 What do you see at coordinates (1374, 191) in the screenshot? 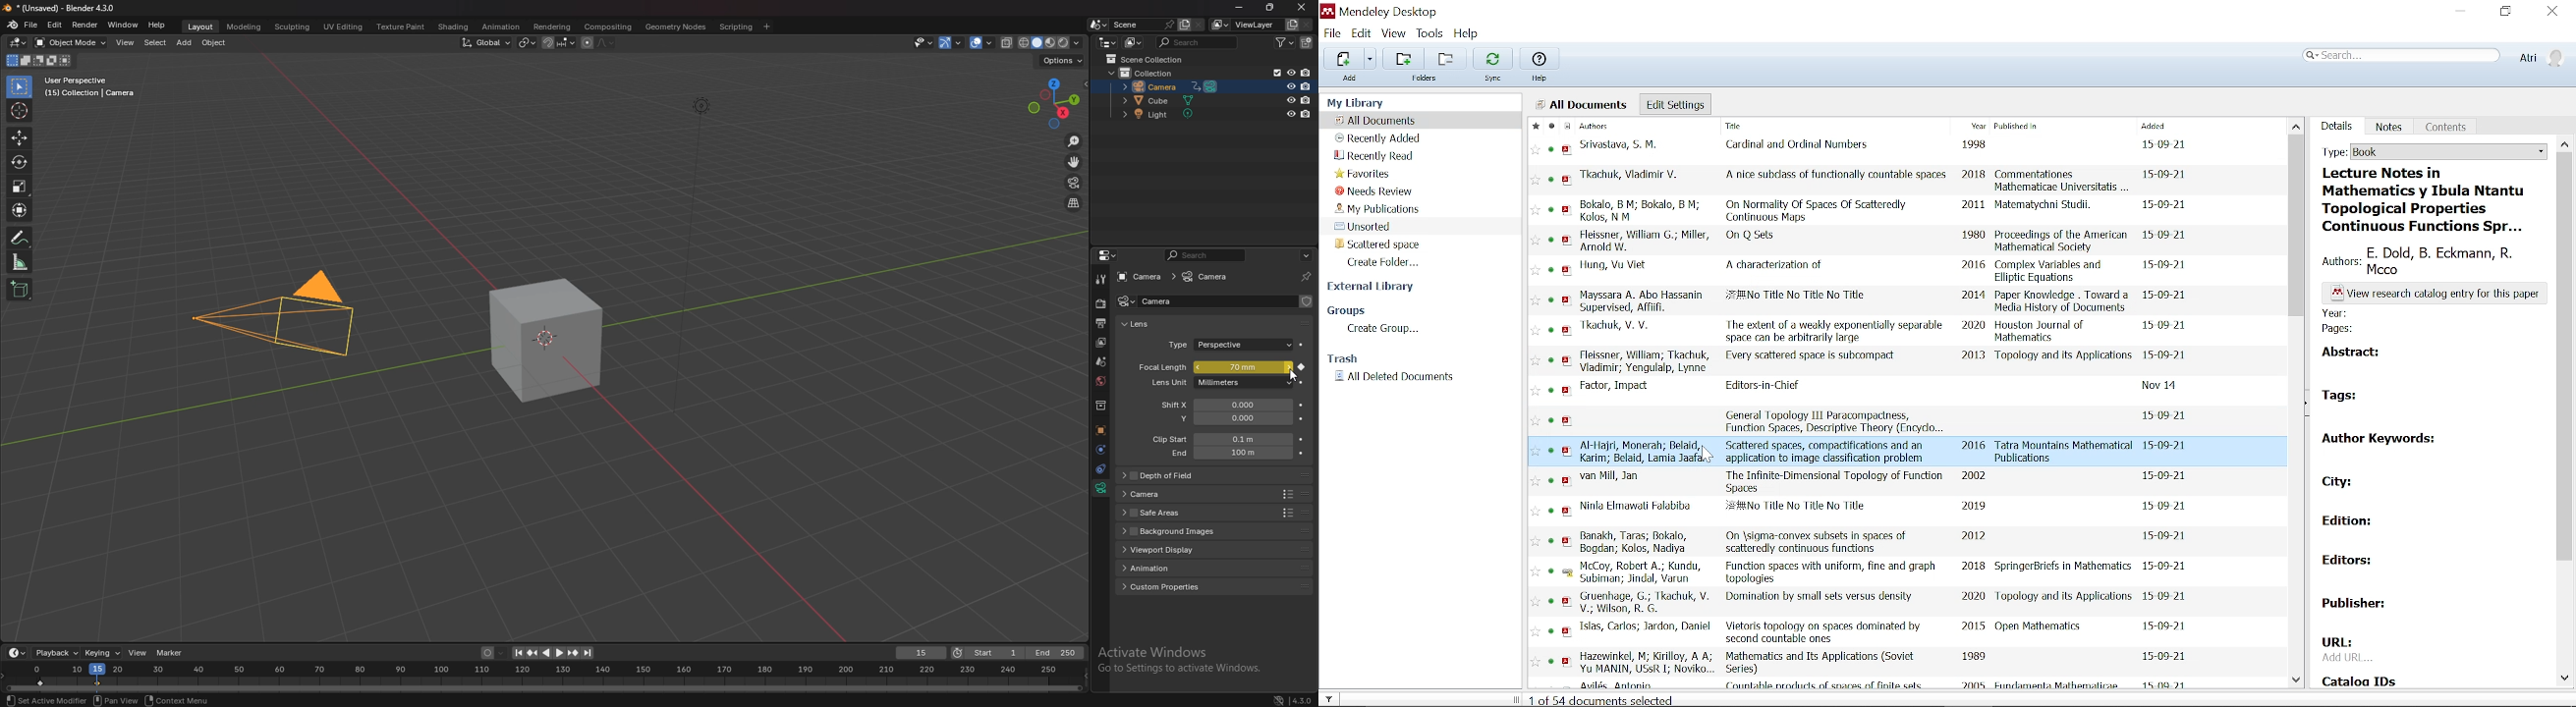
I see `Needs review` at bounding box center [1374, 191].